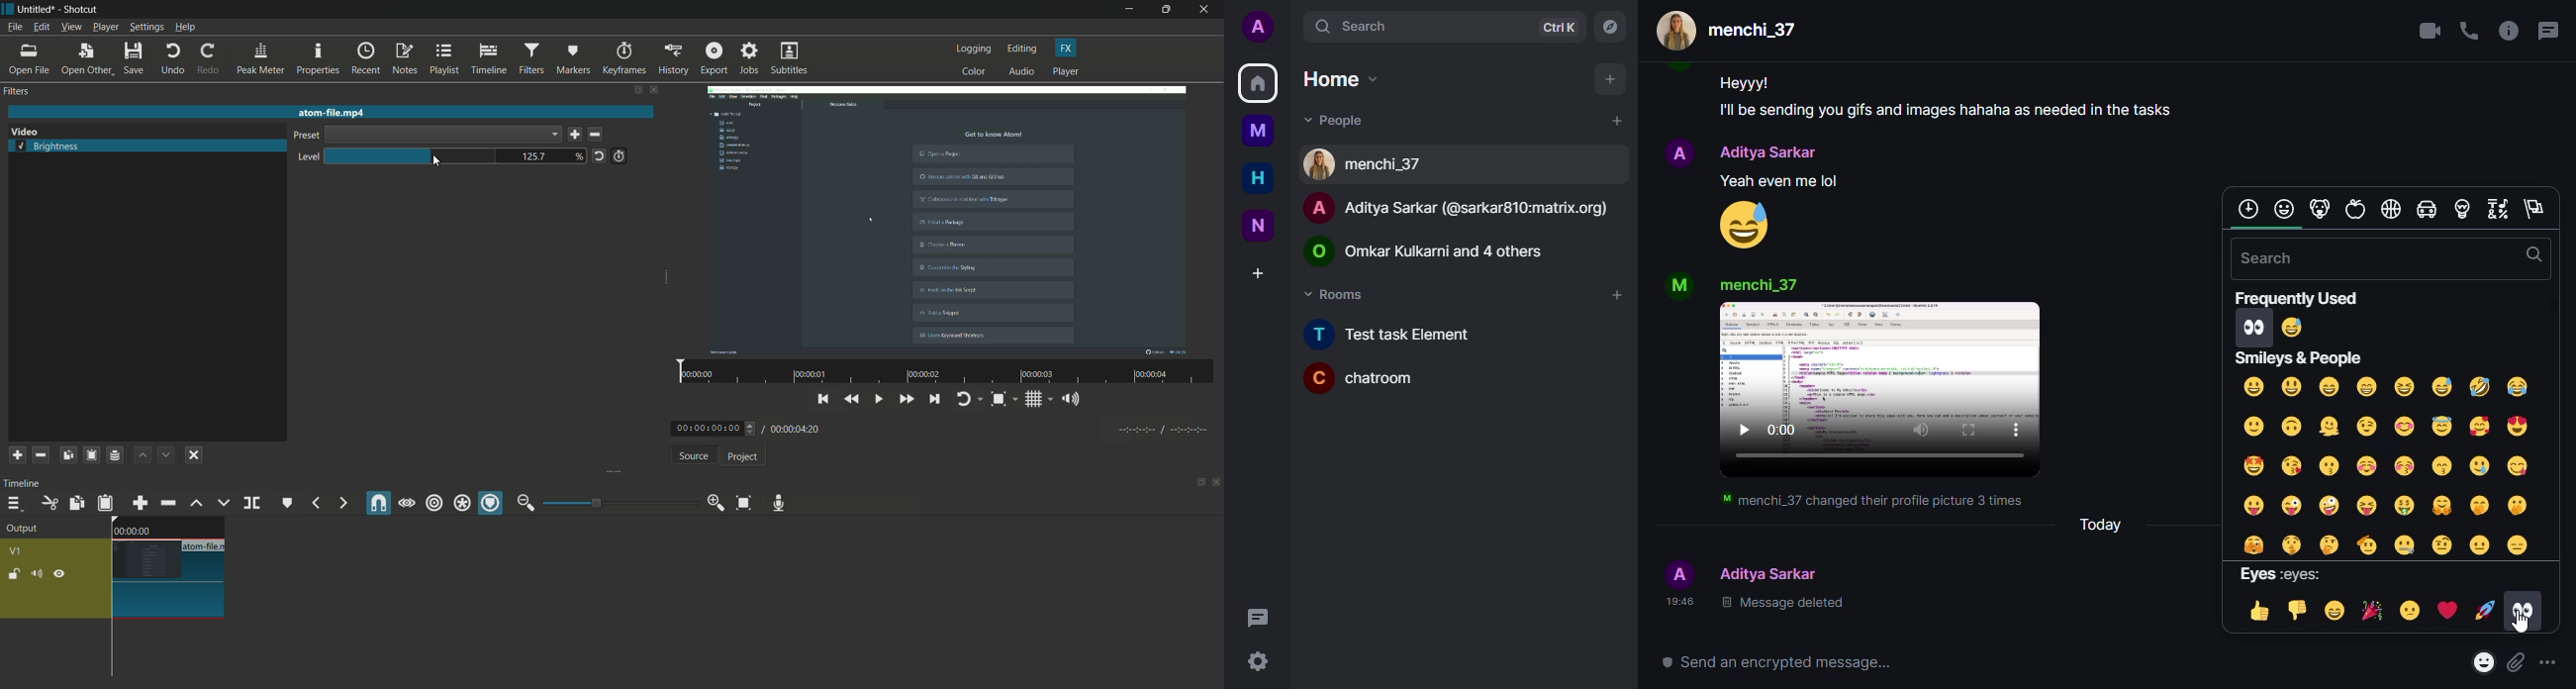  What do you see at coordinates (974, 48) in the screenshot?
I see `logging` at bounding box center [974, 48].